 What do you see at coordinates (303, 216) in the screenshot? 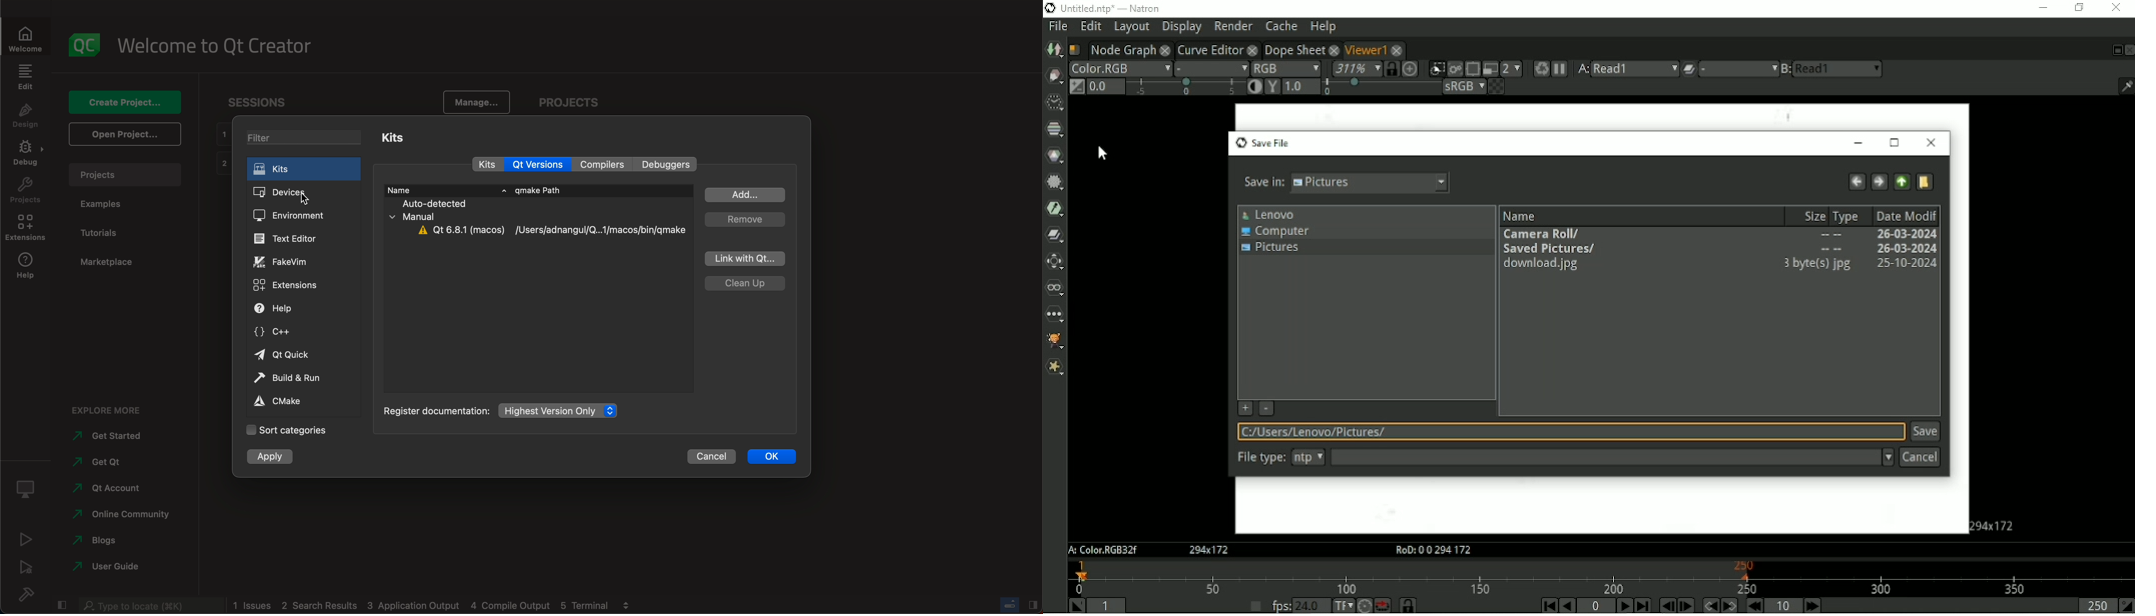
I see `environment` at bounding box center [303, 216].